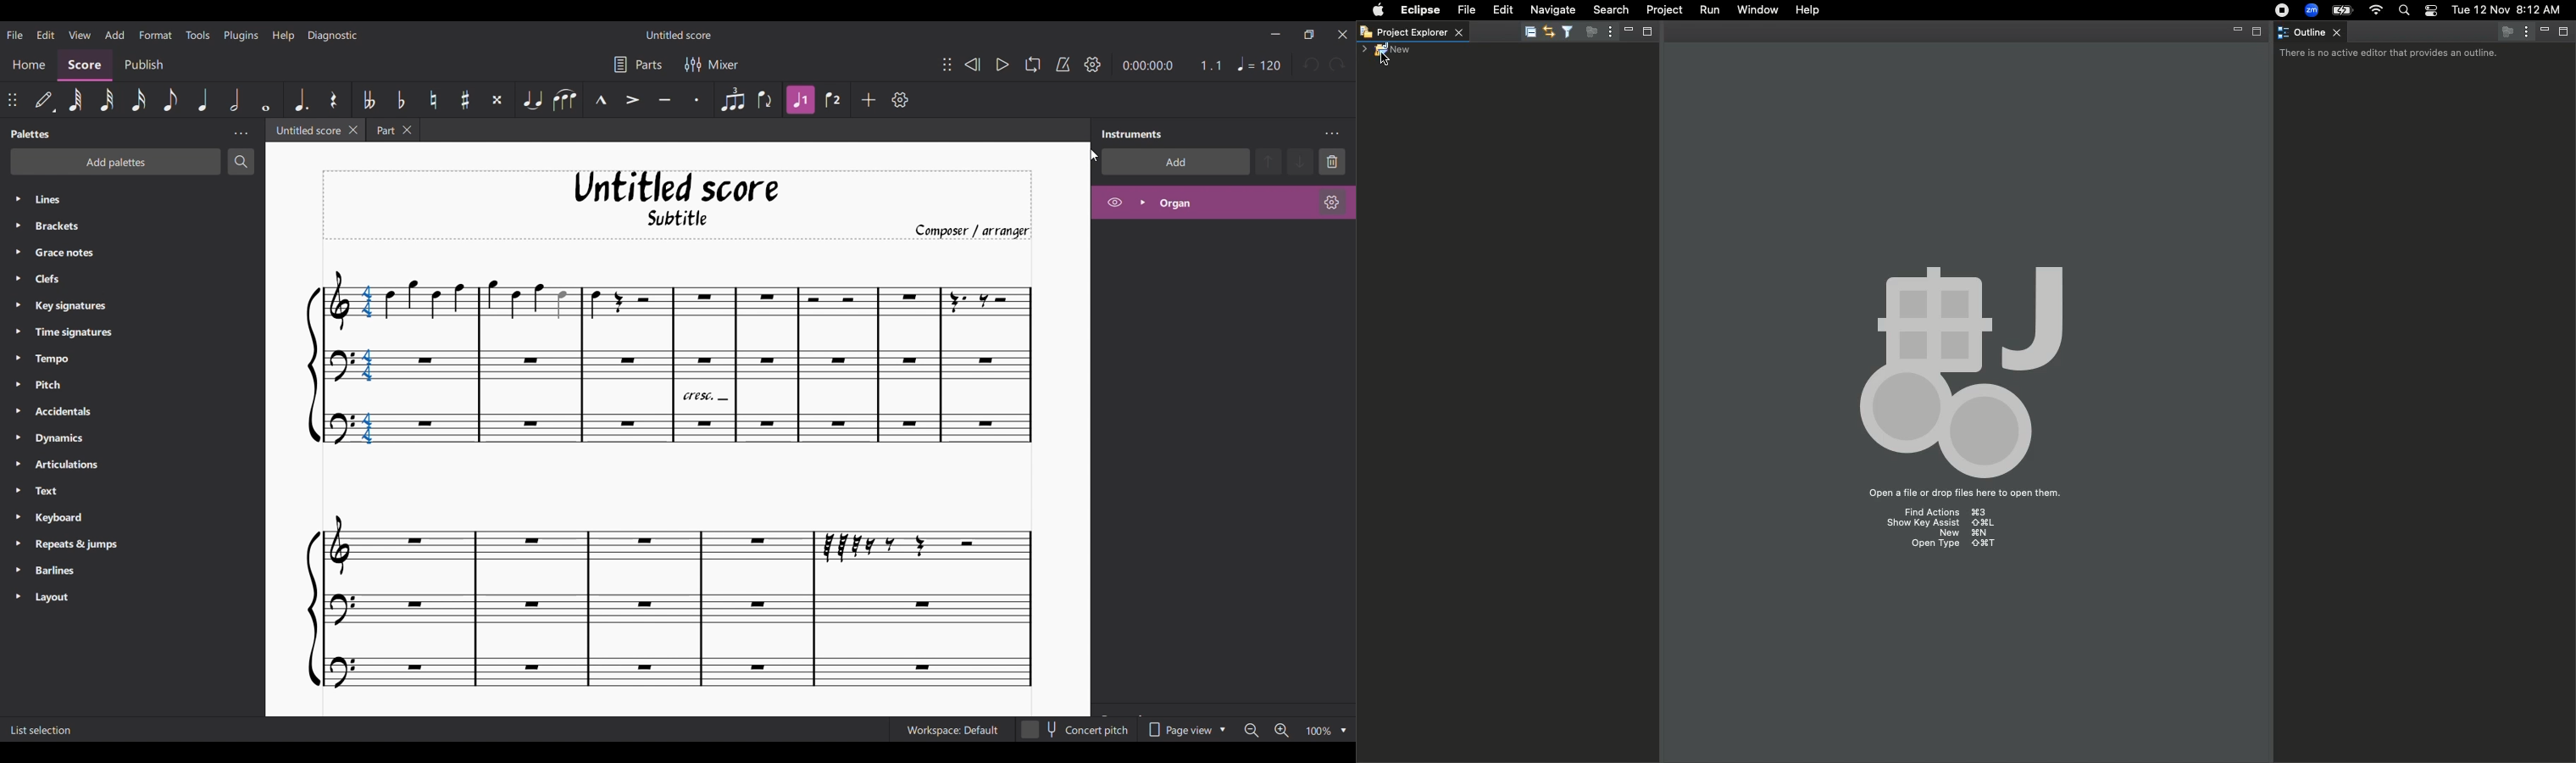 The height and width of the screenshot is (784, 2576). What do you see at coordinates (1114, 202) in the screenshot?
I see `Hide organ` at bounding box center [1114, 202].